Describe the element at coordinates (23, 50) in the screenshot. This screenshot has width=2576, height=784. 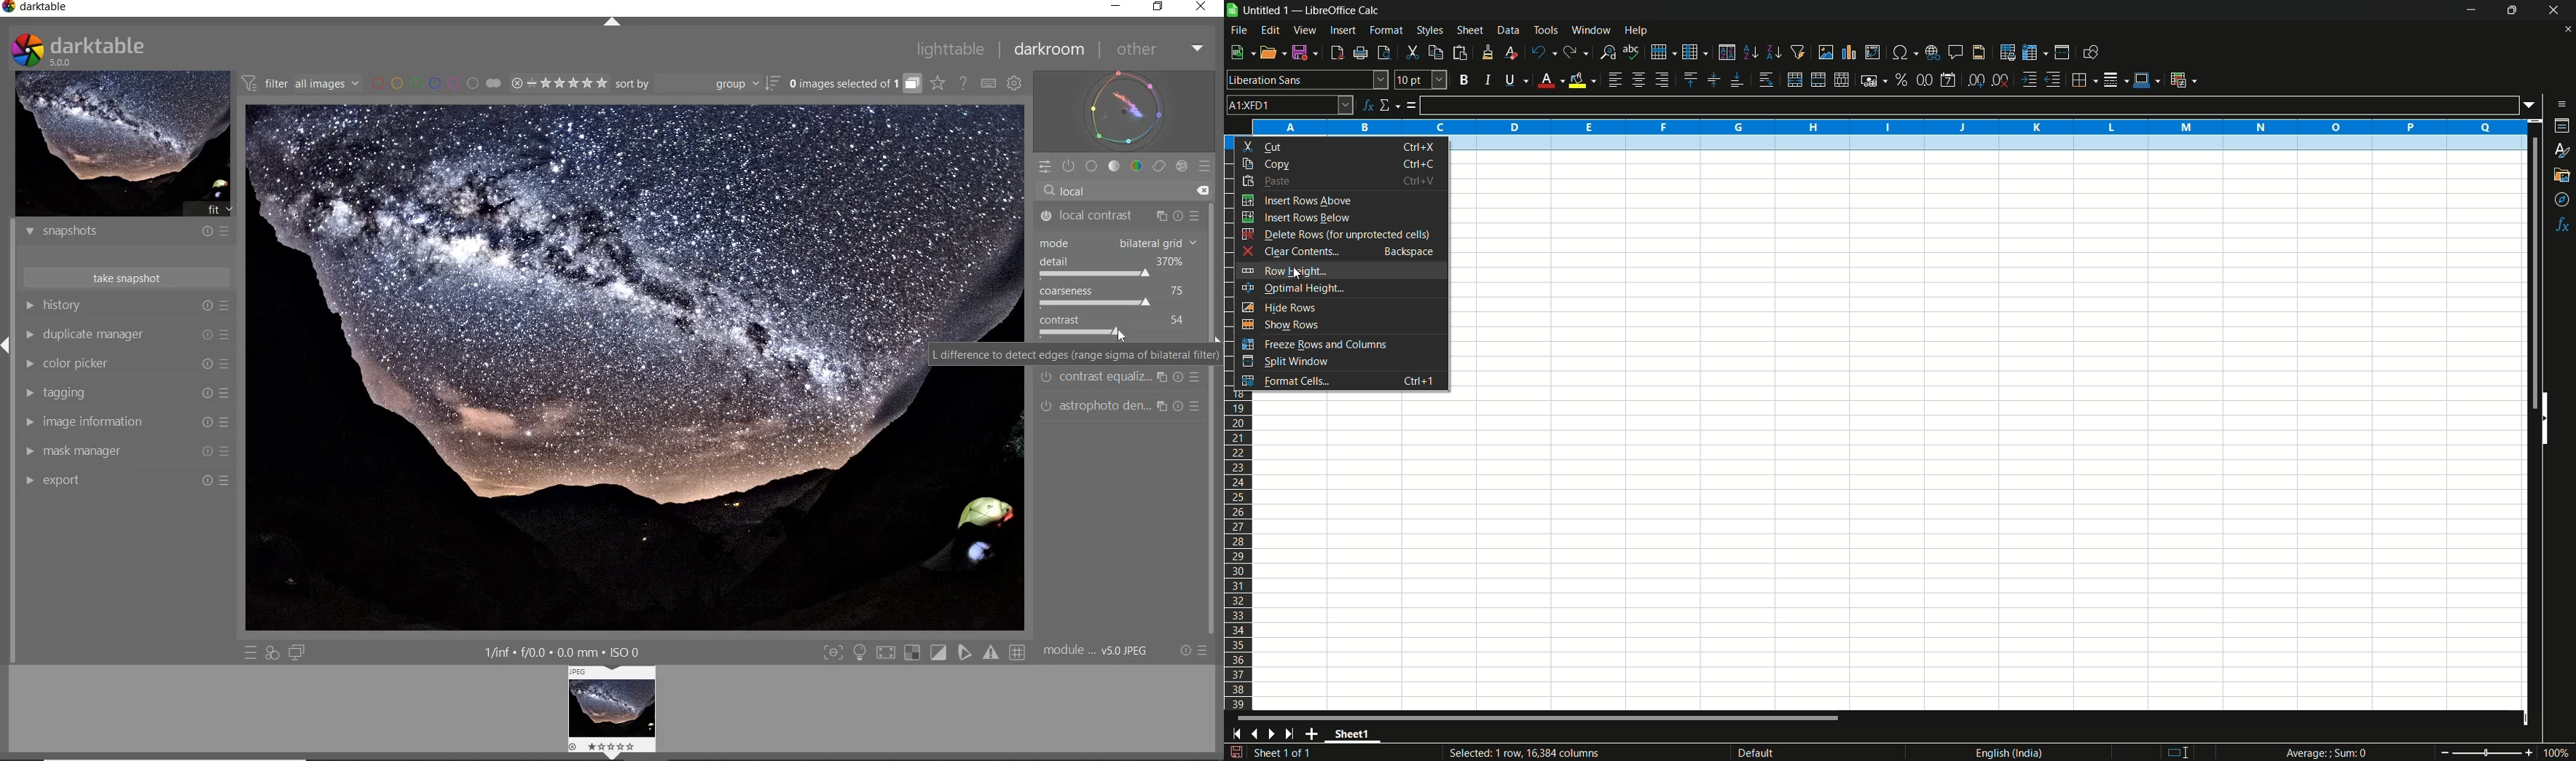
I see `darktable logo` at that location.